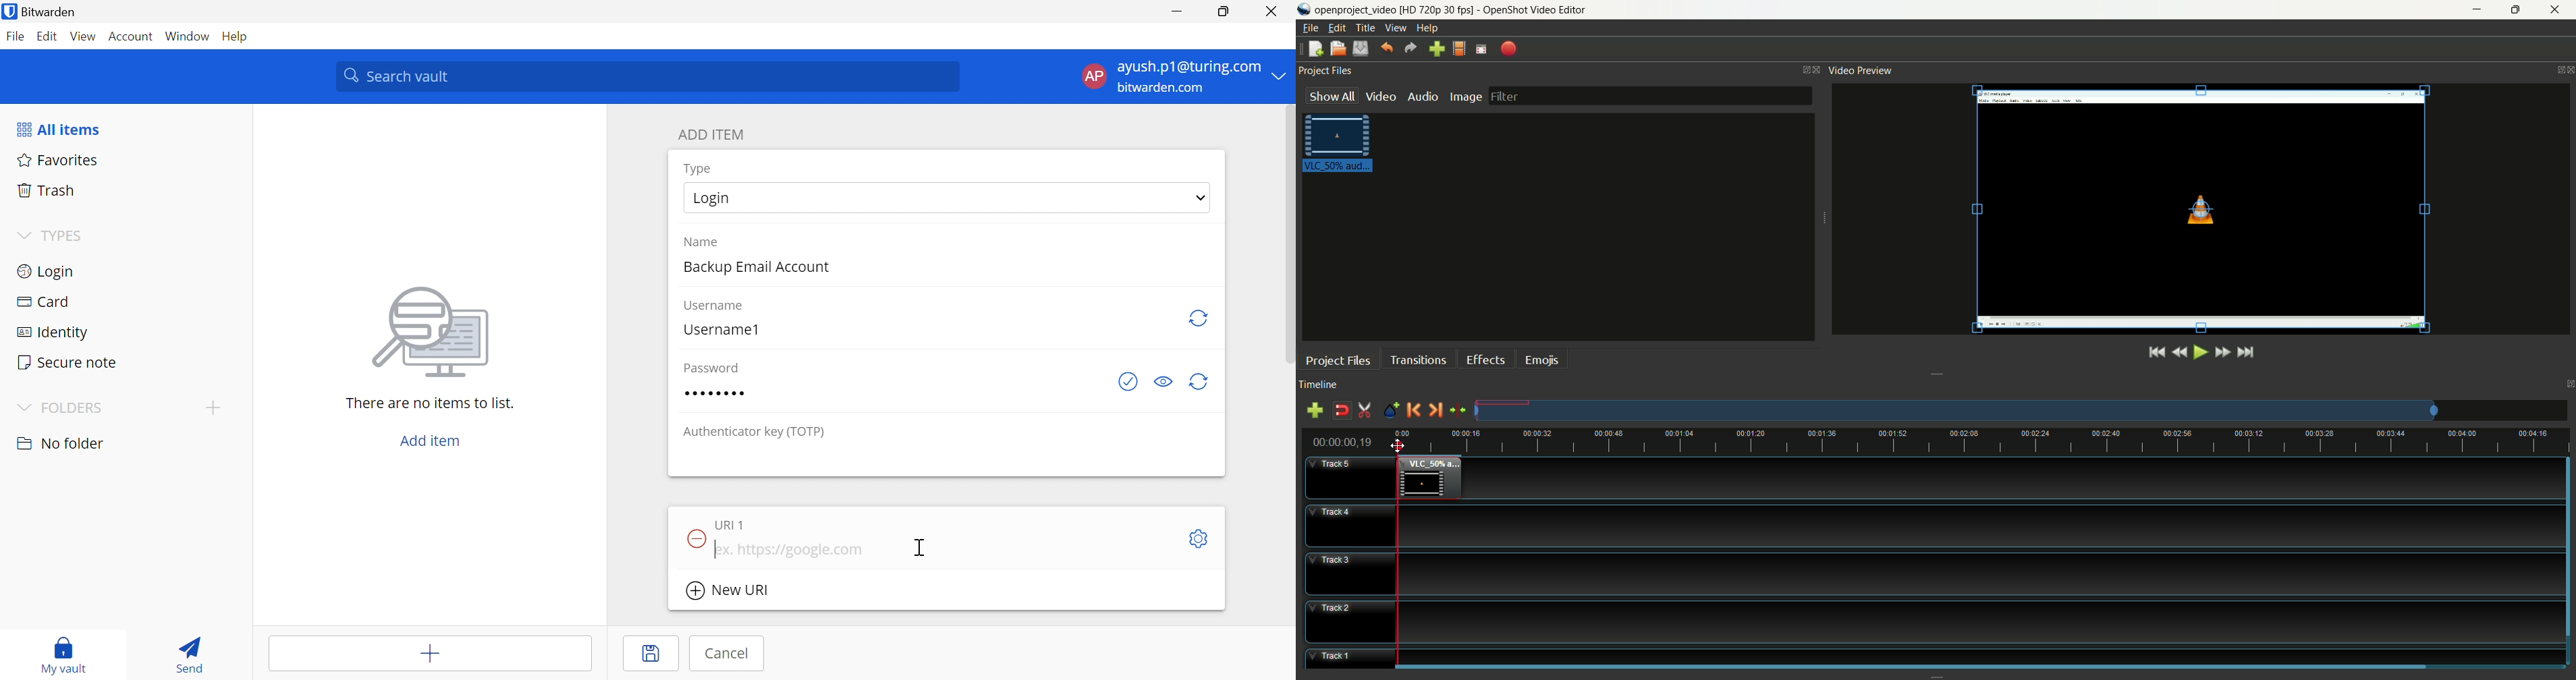 The image size is (2576, 700). Describe the element at coordinates (1510, 48) in the screenshot. I see `export video` at that location.